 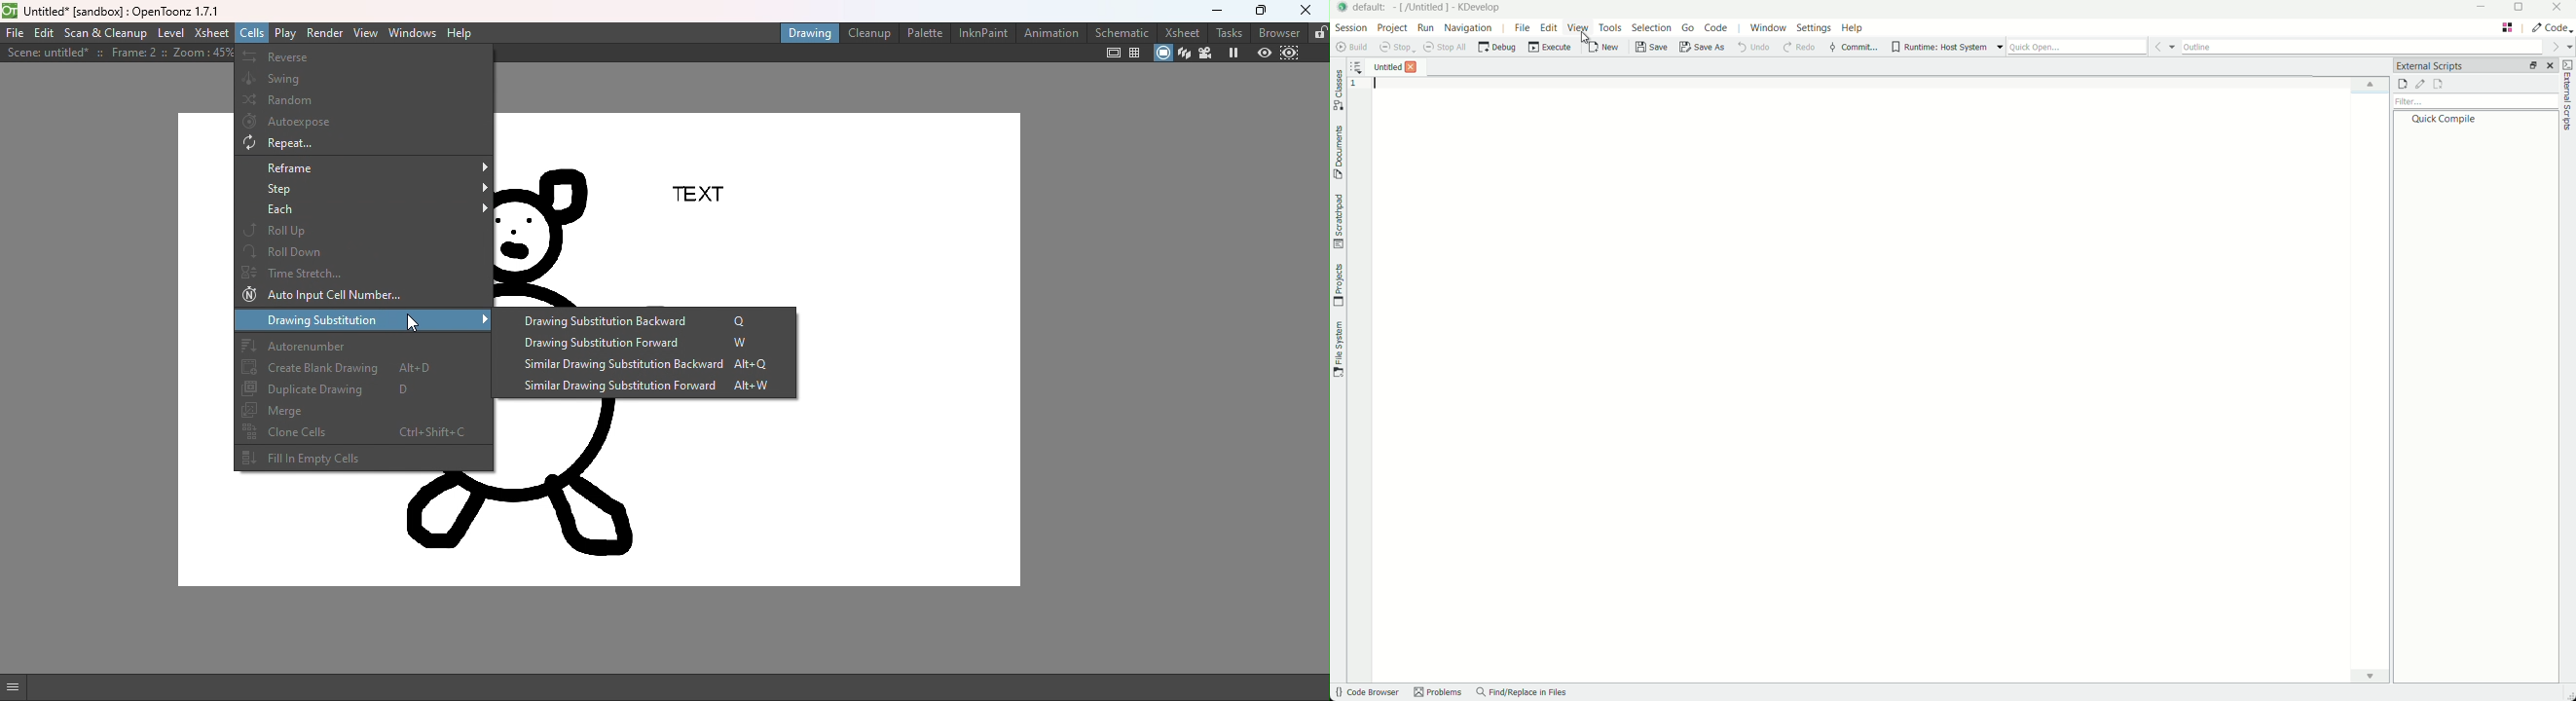 I want to click on lock rooms tab, so click(x=1317, y=32).